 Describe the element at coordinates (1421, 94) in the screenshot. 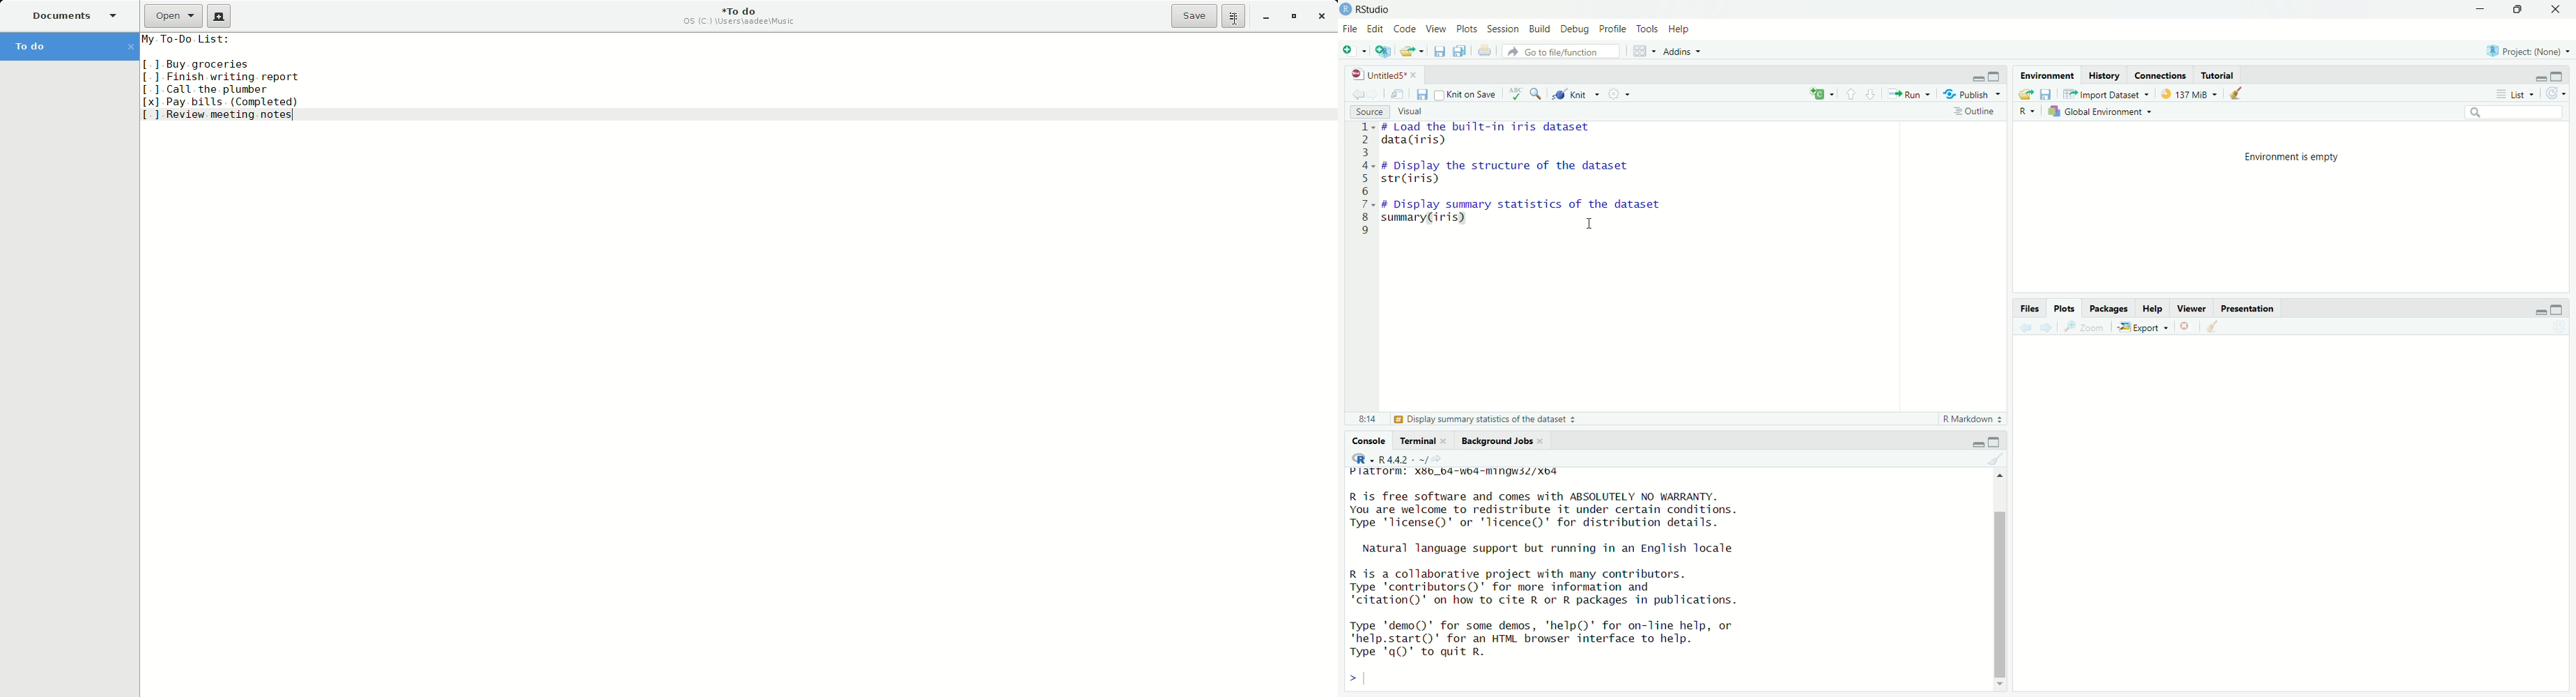

I see `Save` at that location.